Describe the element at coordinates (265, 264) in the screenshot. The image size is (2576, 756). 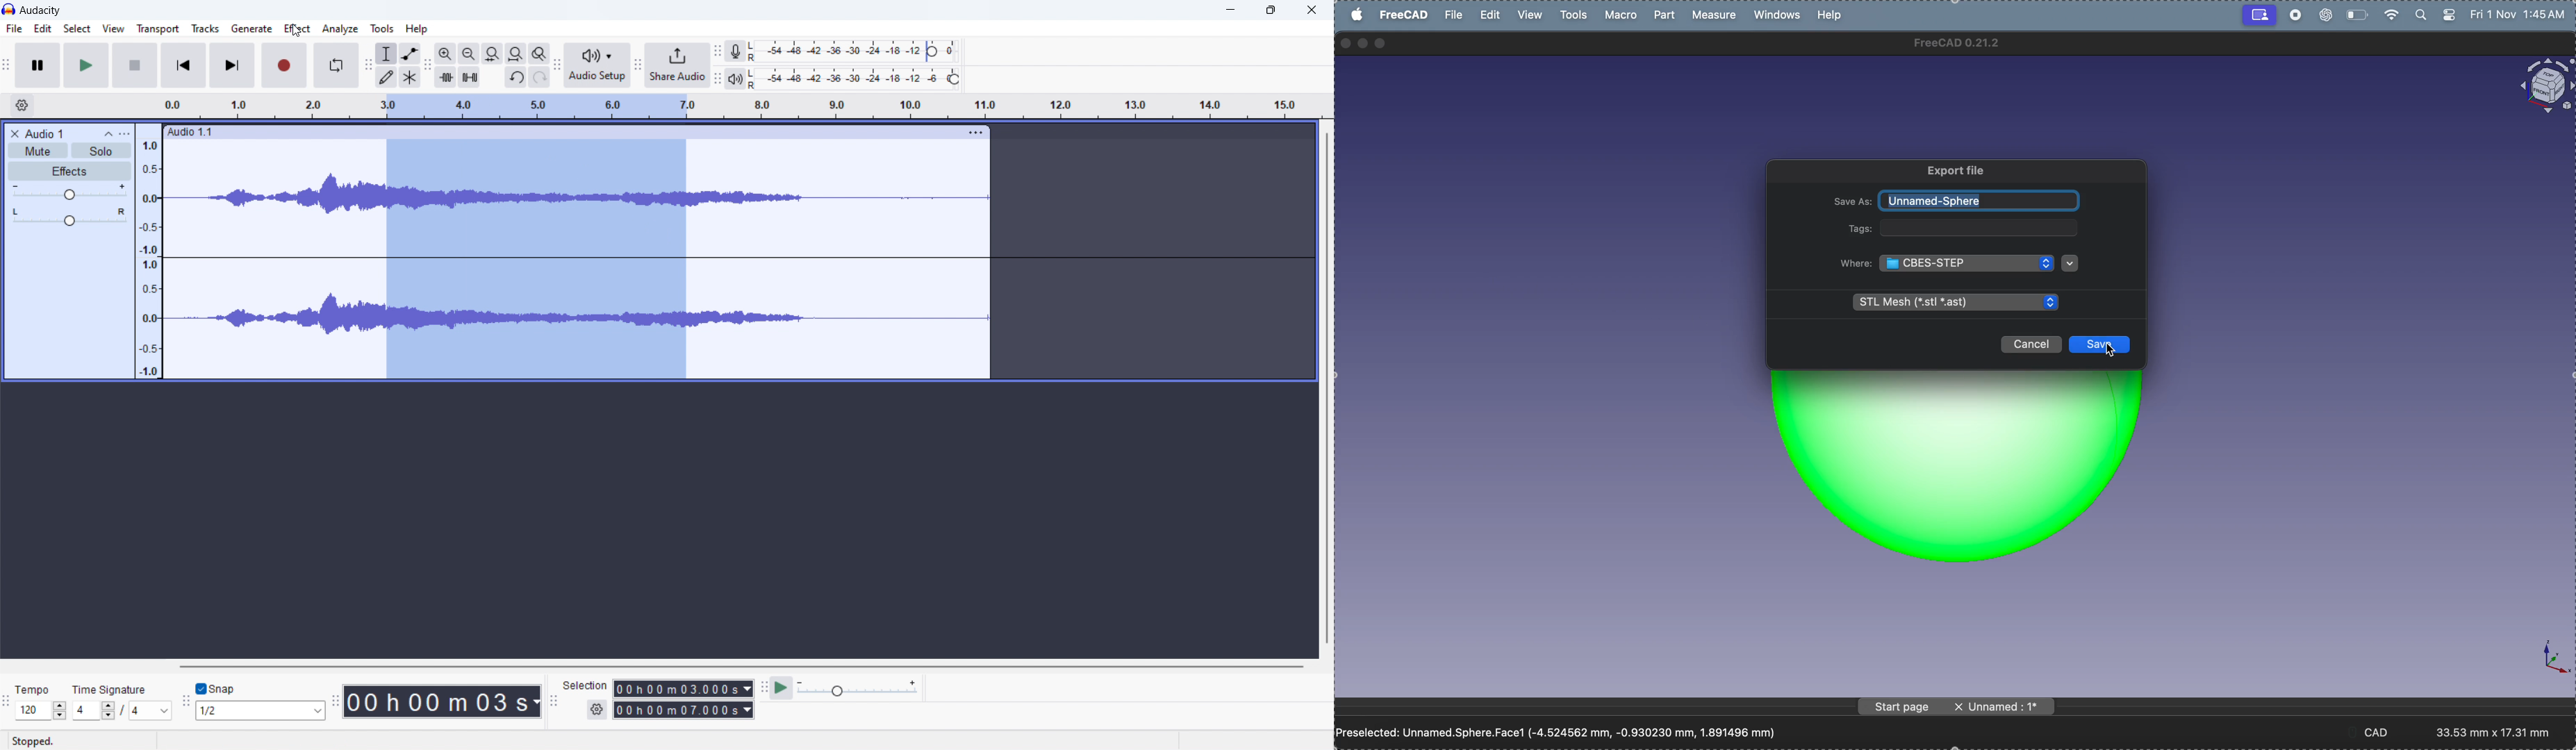
I see `soundtrack` at that location.